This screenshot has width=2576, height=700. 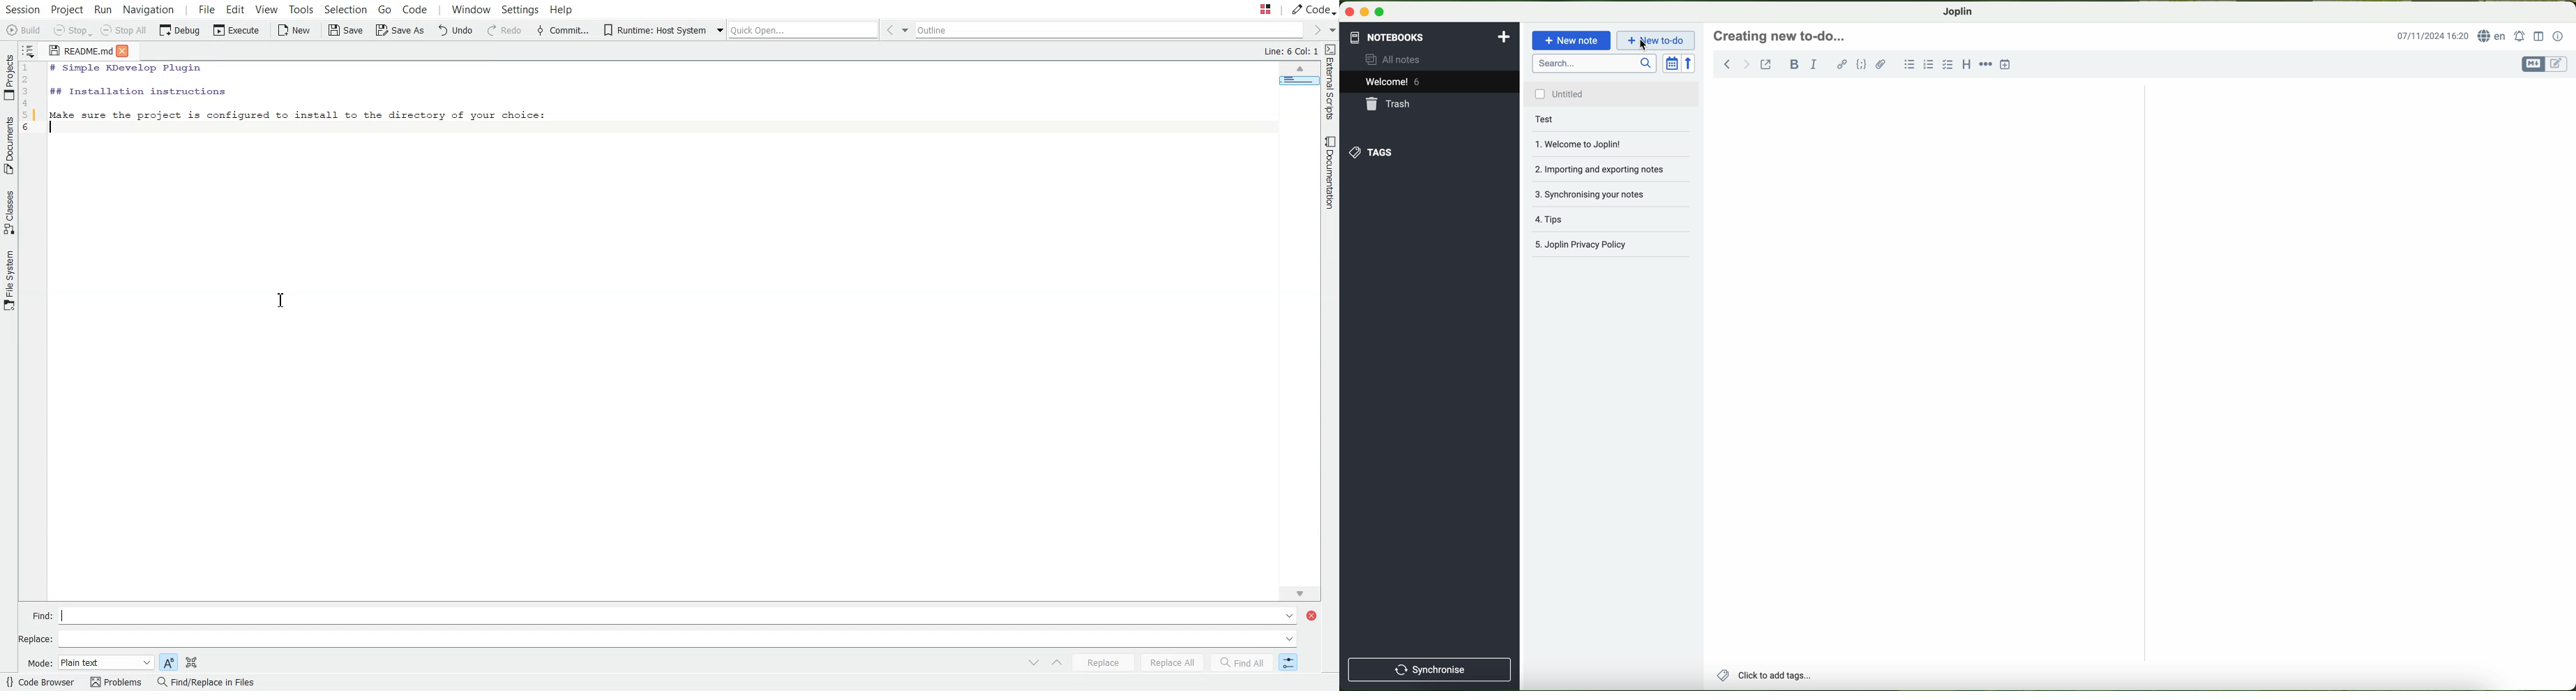 I want to click on new note button, so click(x=1570, y=41).